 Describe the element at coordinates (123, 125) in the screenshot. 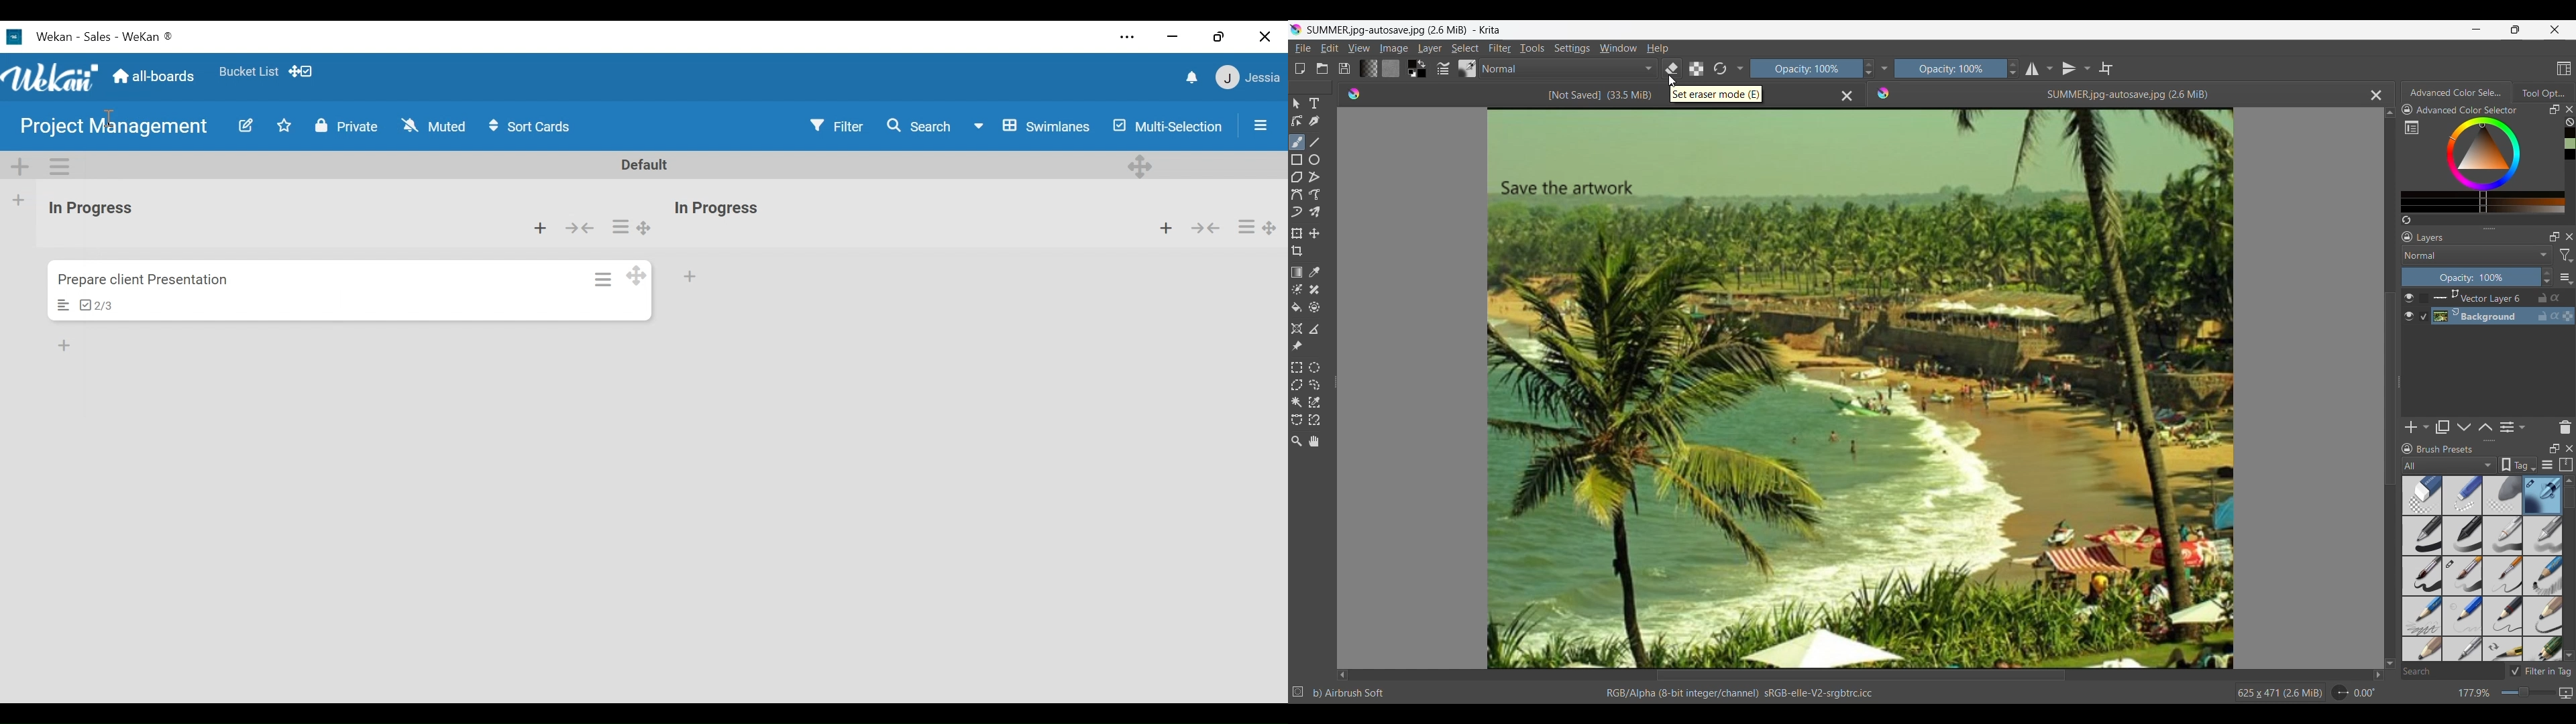

I see `Board Title` at that location.